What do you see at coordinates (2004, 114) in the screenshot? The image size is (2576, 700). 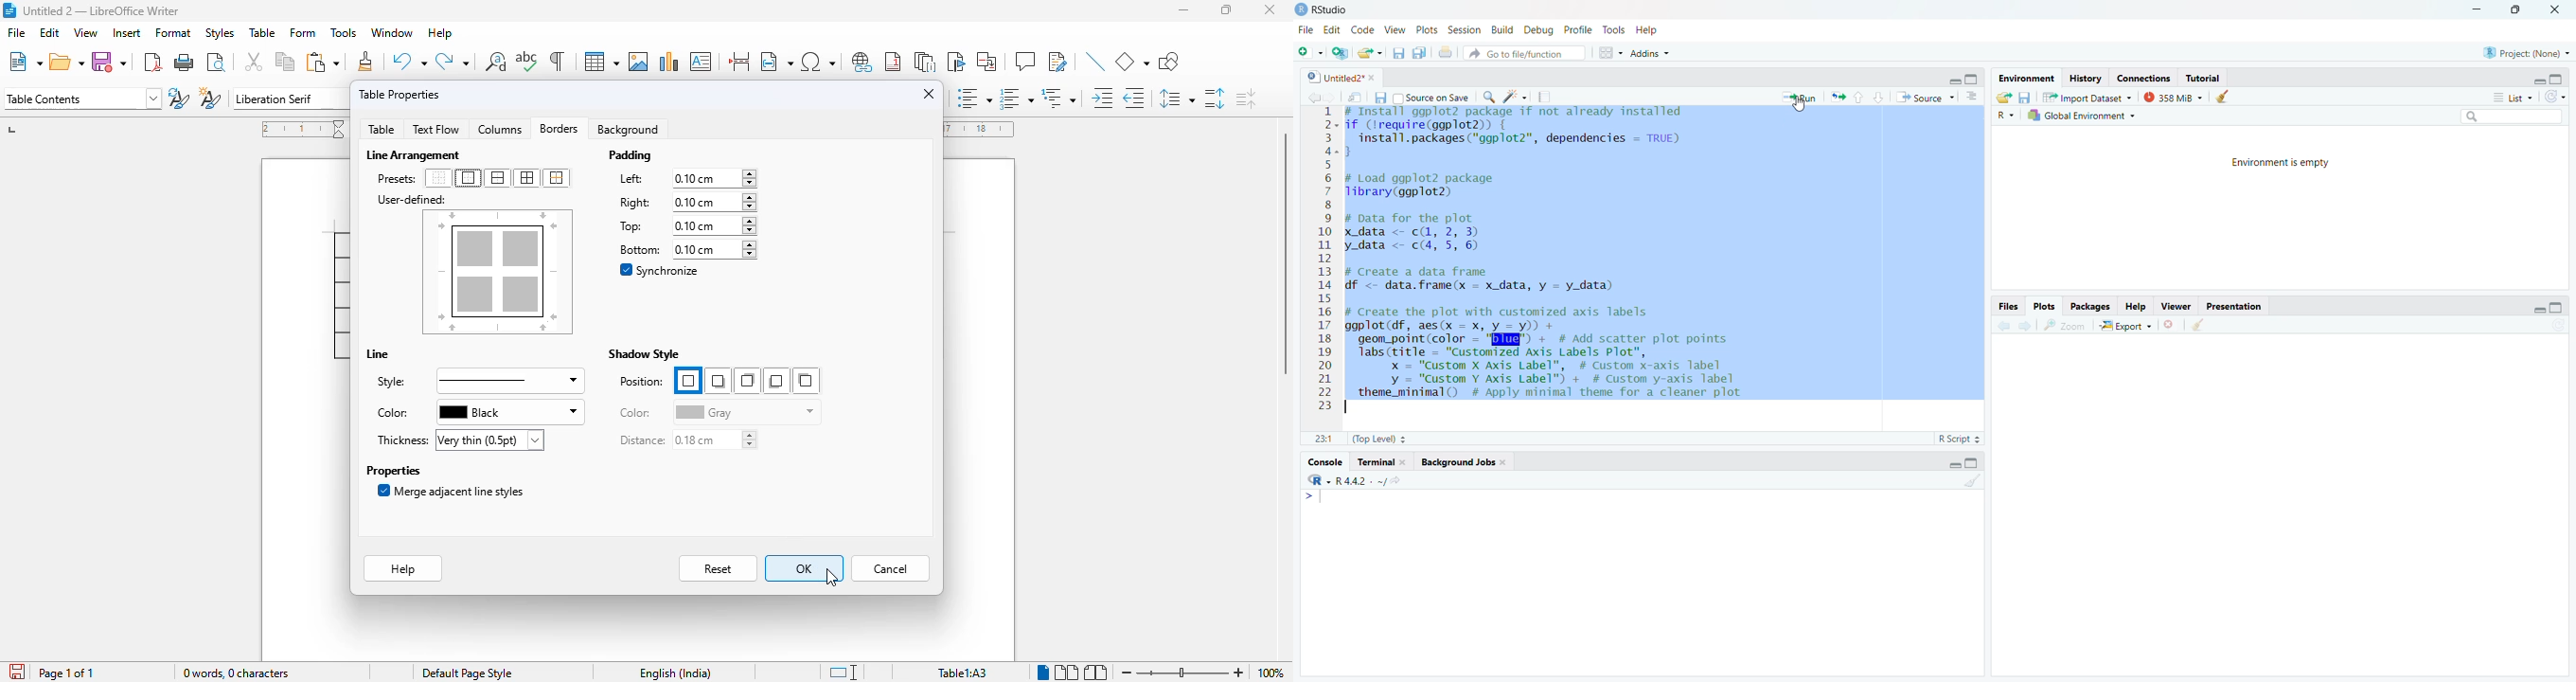 I see `R~` at bounding box center [2004, 114].